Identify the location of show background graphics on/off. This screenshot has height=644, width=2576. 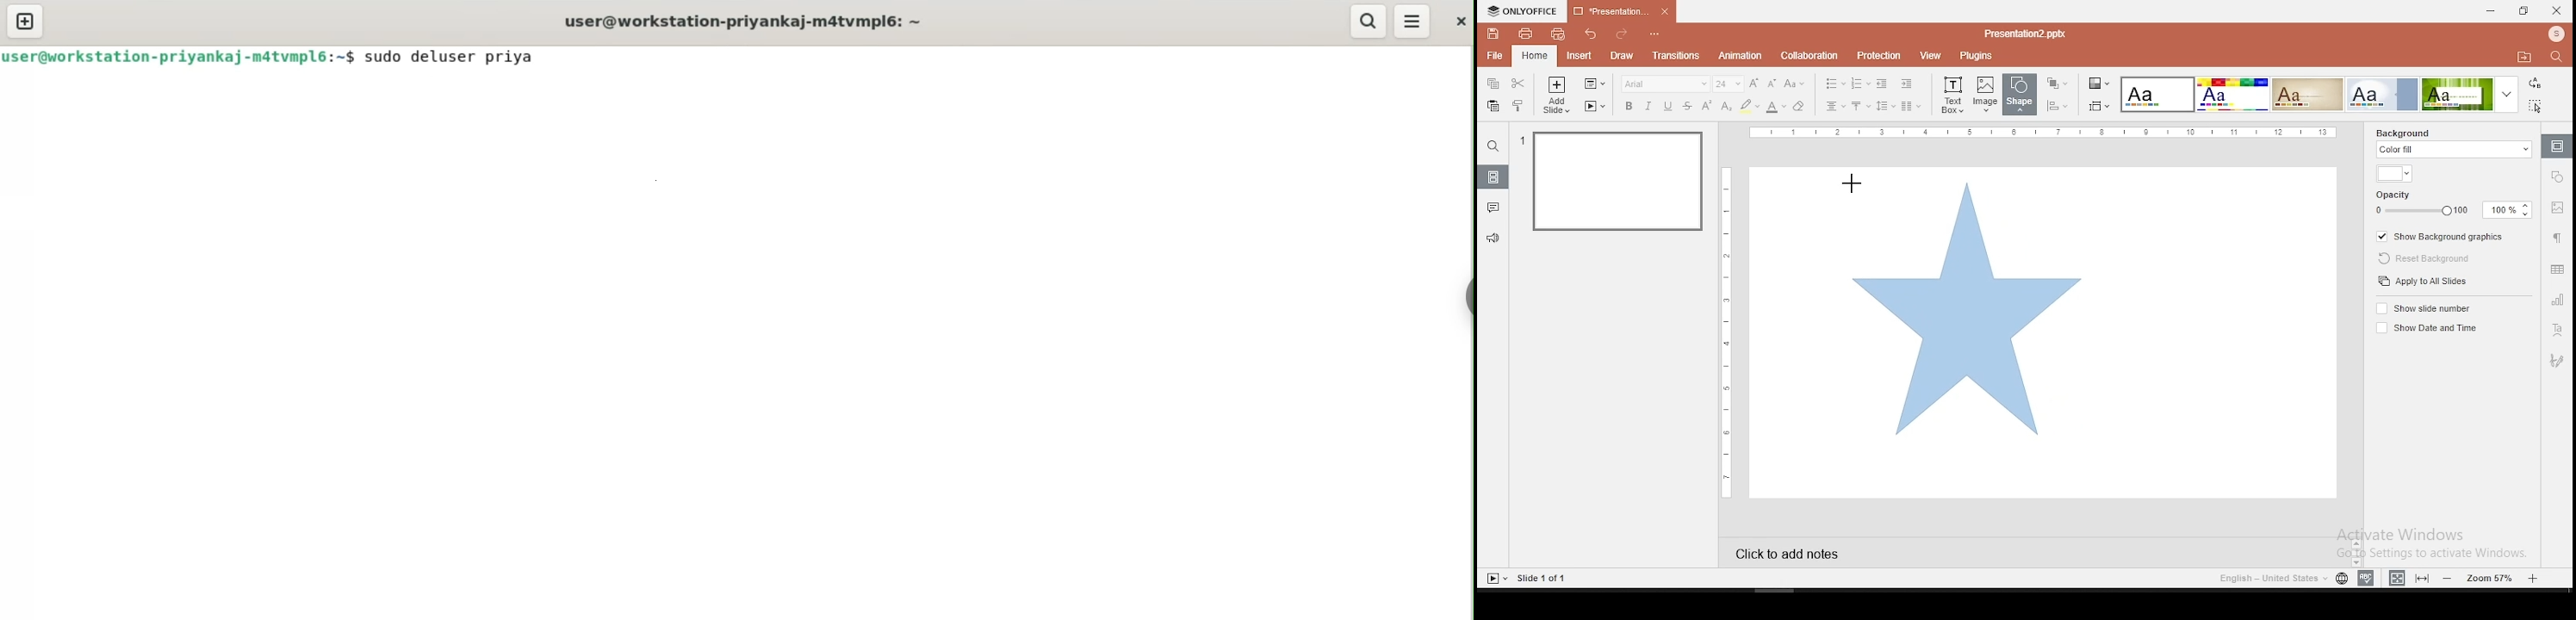
(2443, 235).